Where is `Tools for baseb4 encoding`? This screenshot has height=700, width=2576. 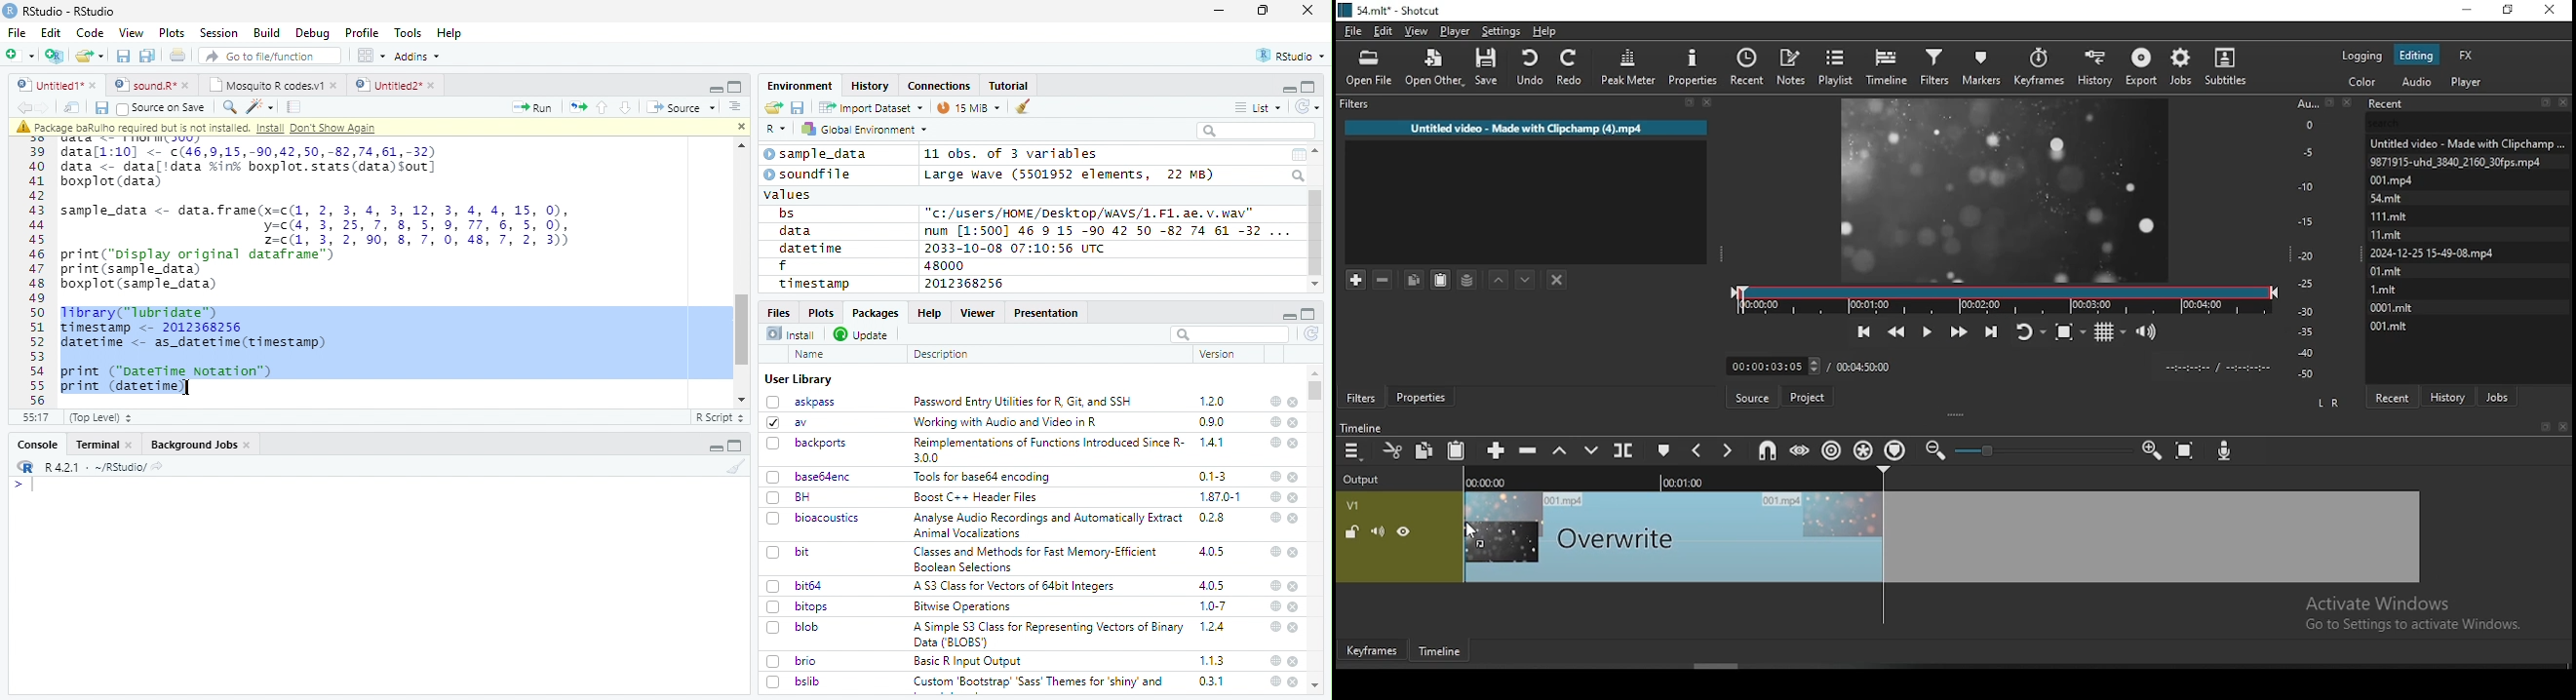
Tools for baseb4 encoding is located at coordinates (984, 477).